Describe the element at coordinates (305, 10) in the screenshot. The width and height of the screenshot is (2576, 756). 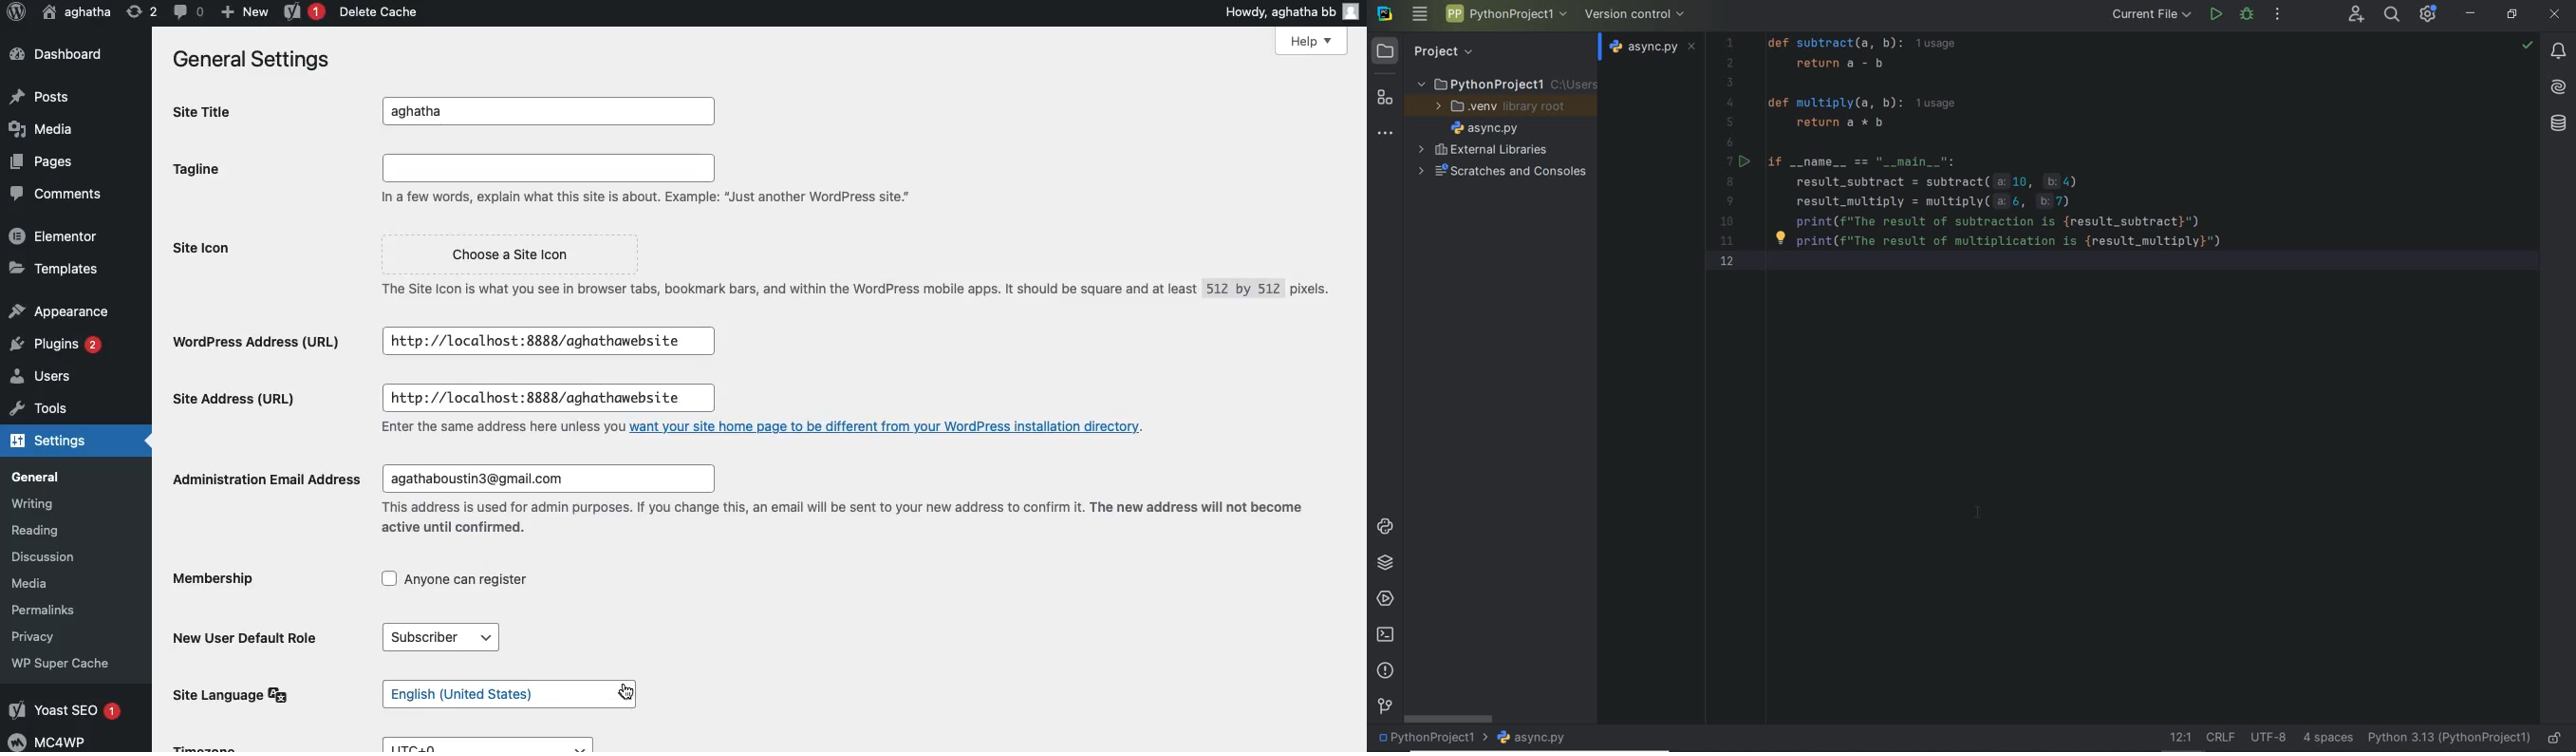
I see `Yoast` at that location.